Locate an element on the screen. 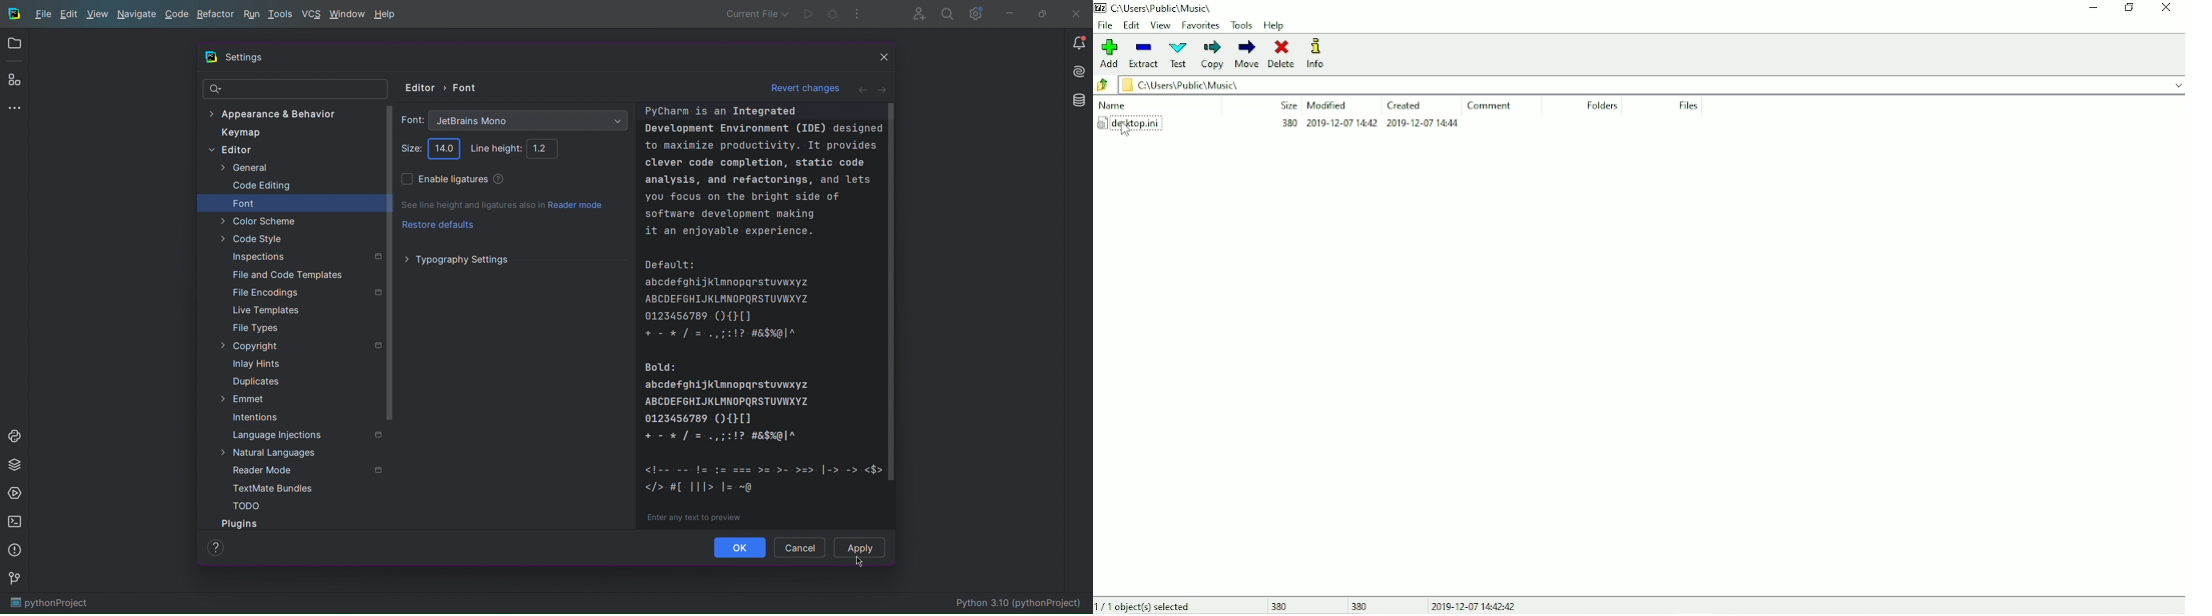 This screenshot has width=2212, height=616. Typography is located at coordinates (457, 260).